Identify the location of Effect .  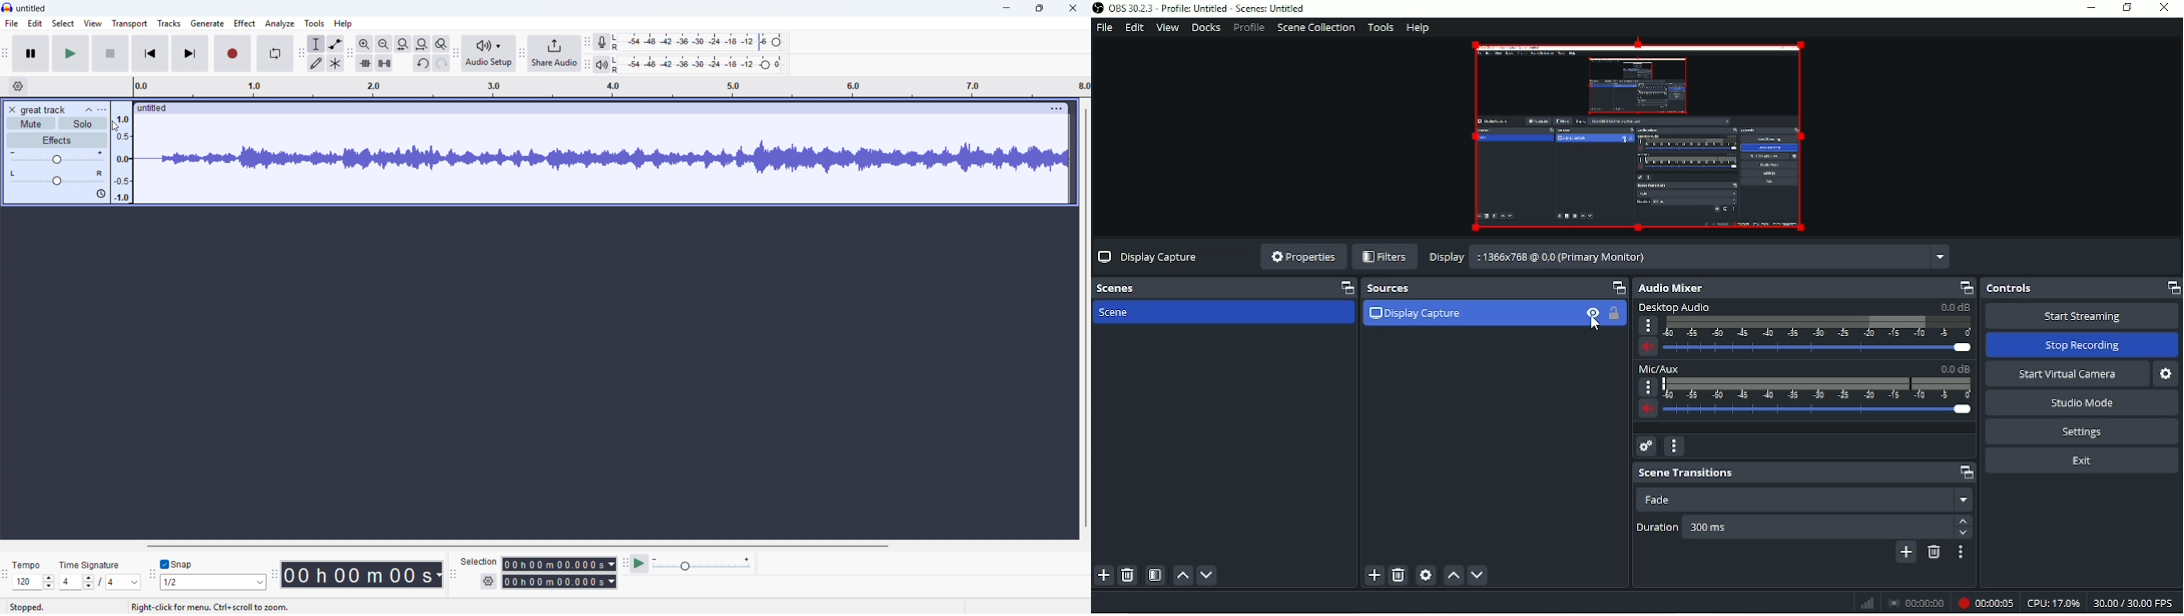
(244, 23).